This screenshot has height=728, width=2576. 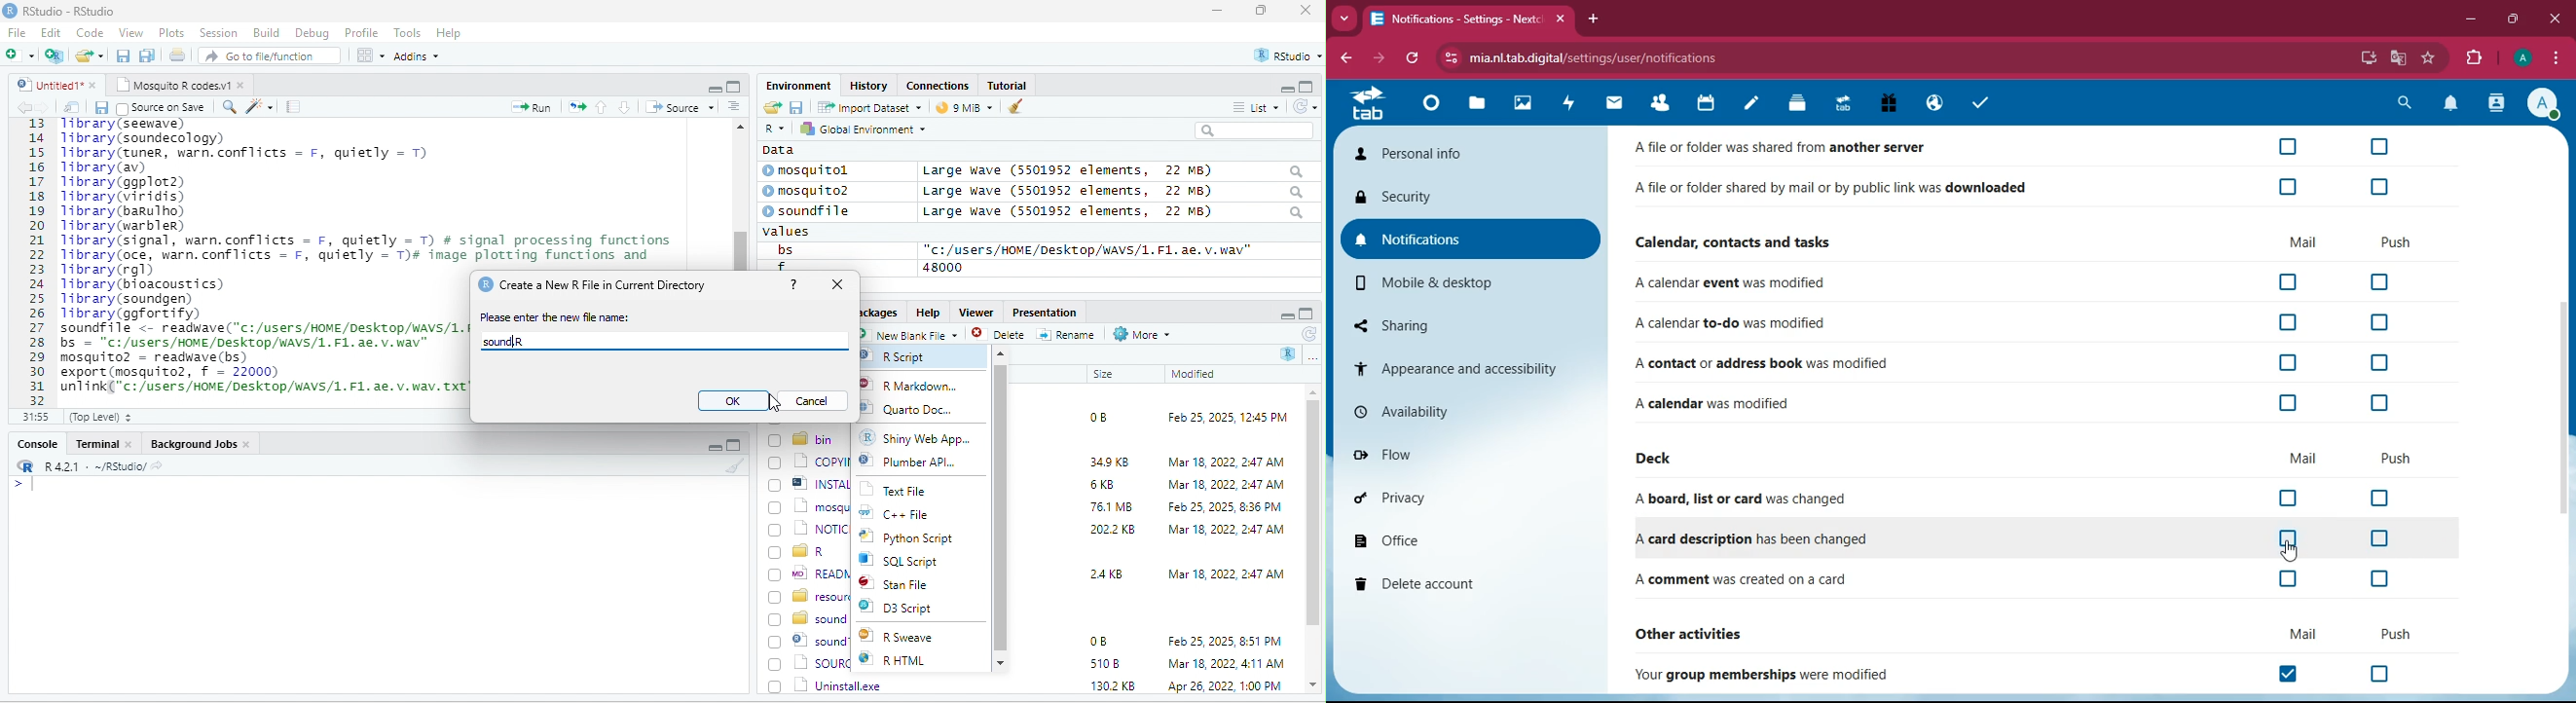 What do you see at coordinates (781, 266) in the screenshot?
I see `f` at bounding box center [781, 266].